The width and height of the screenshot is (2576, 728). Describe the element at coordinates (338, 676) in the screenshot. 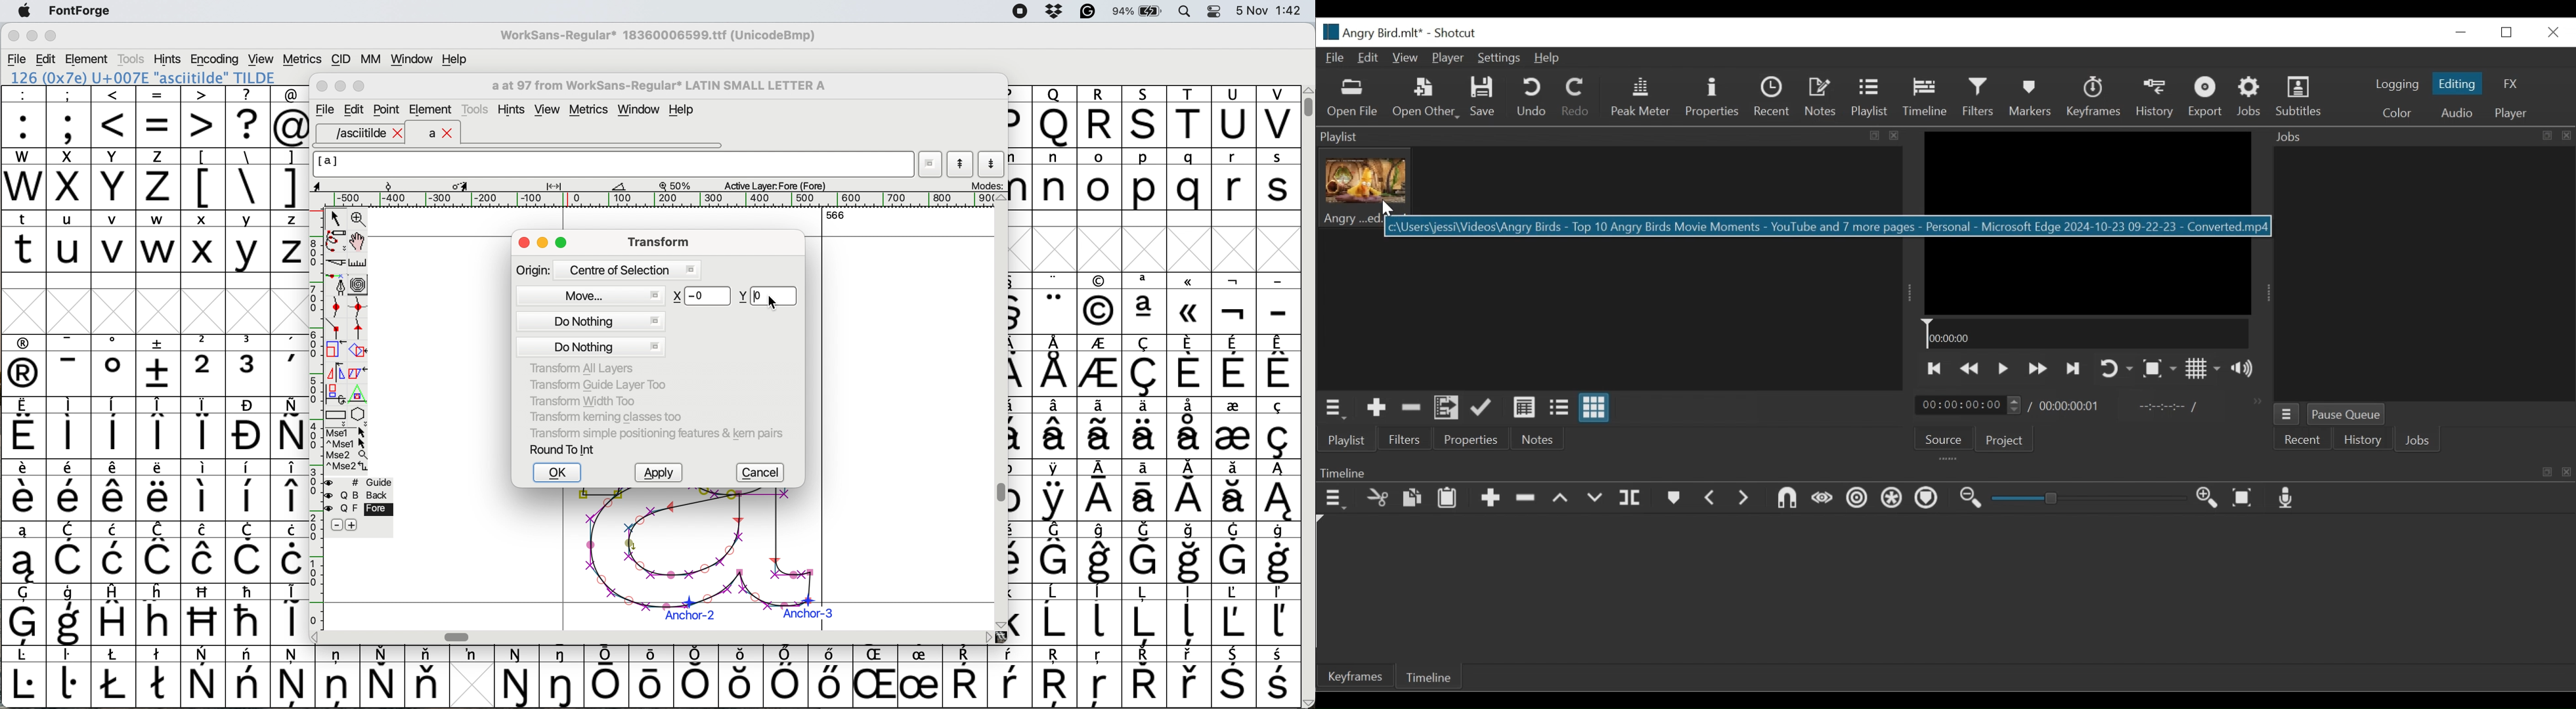

I see `symbol` at that location.